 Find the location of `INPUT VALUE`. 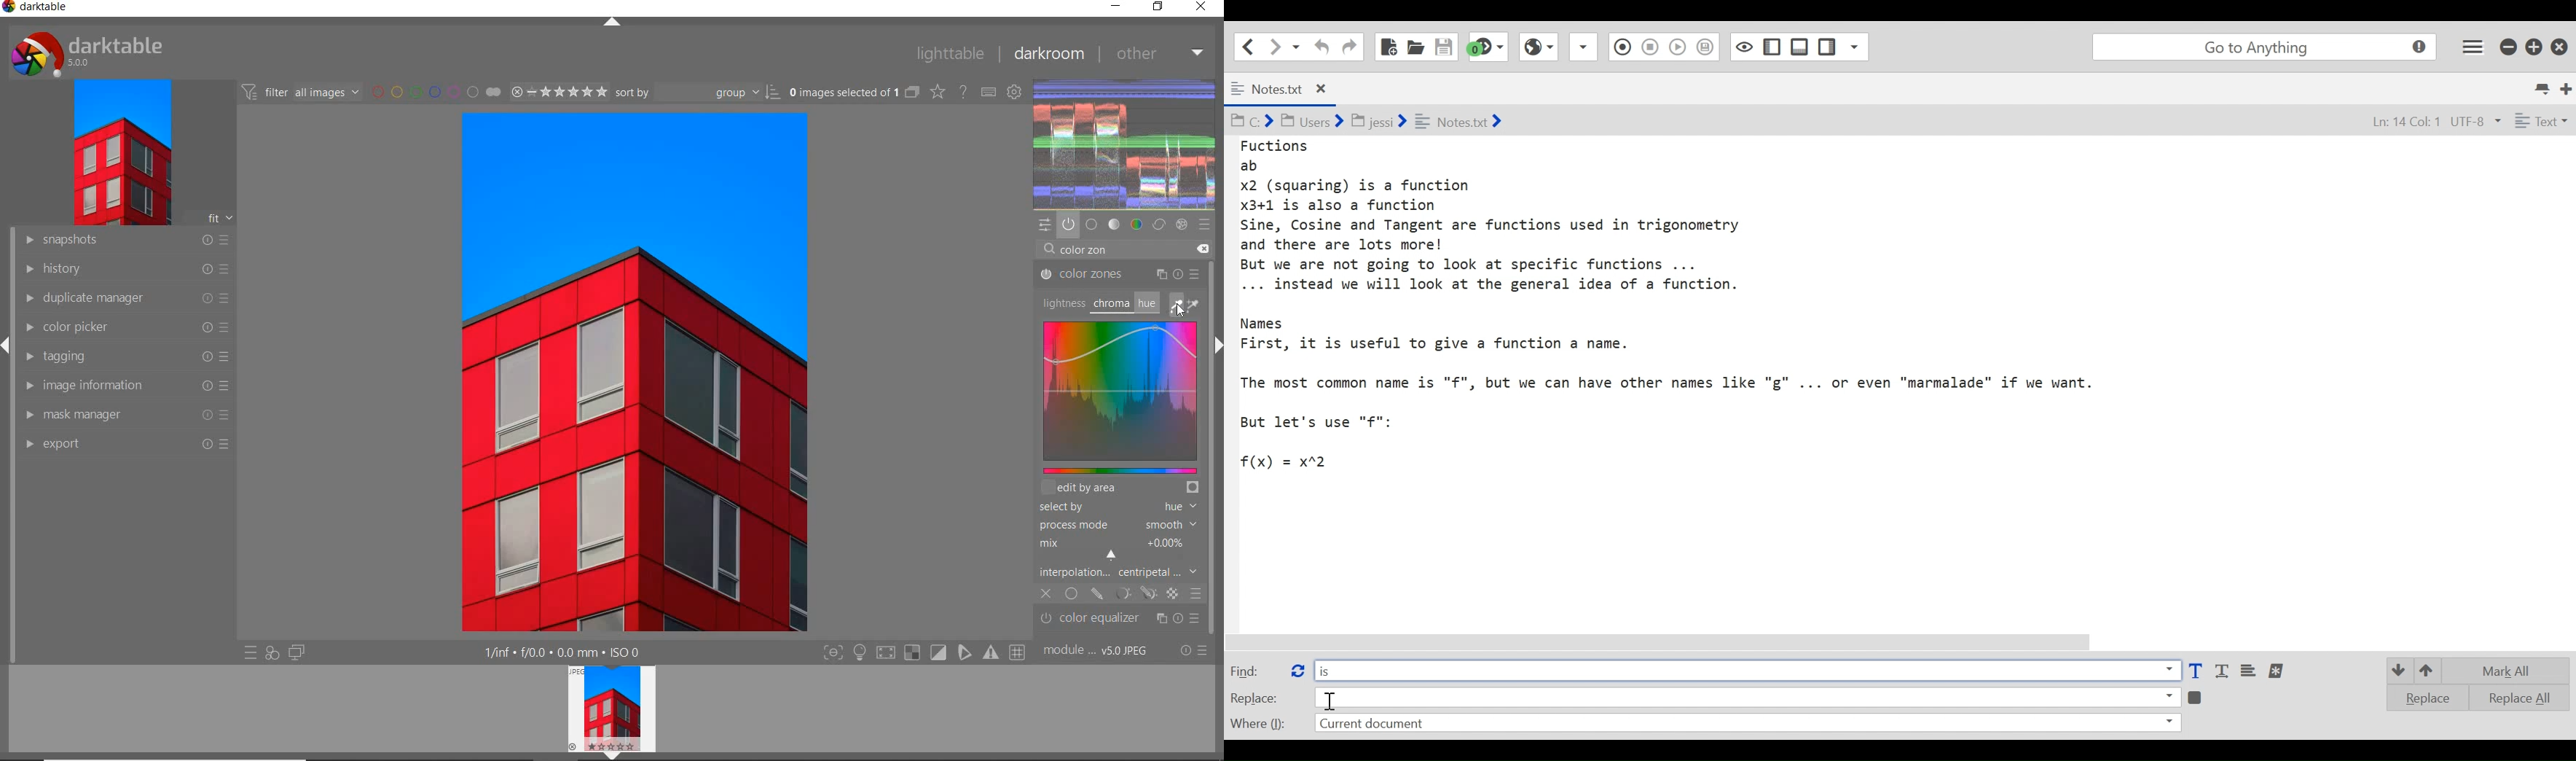

INPUT VALUE is located at coordinates (1085, 252).